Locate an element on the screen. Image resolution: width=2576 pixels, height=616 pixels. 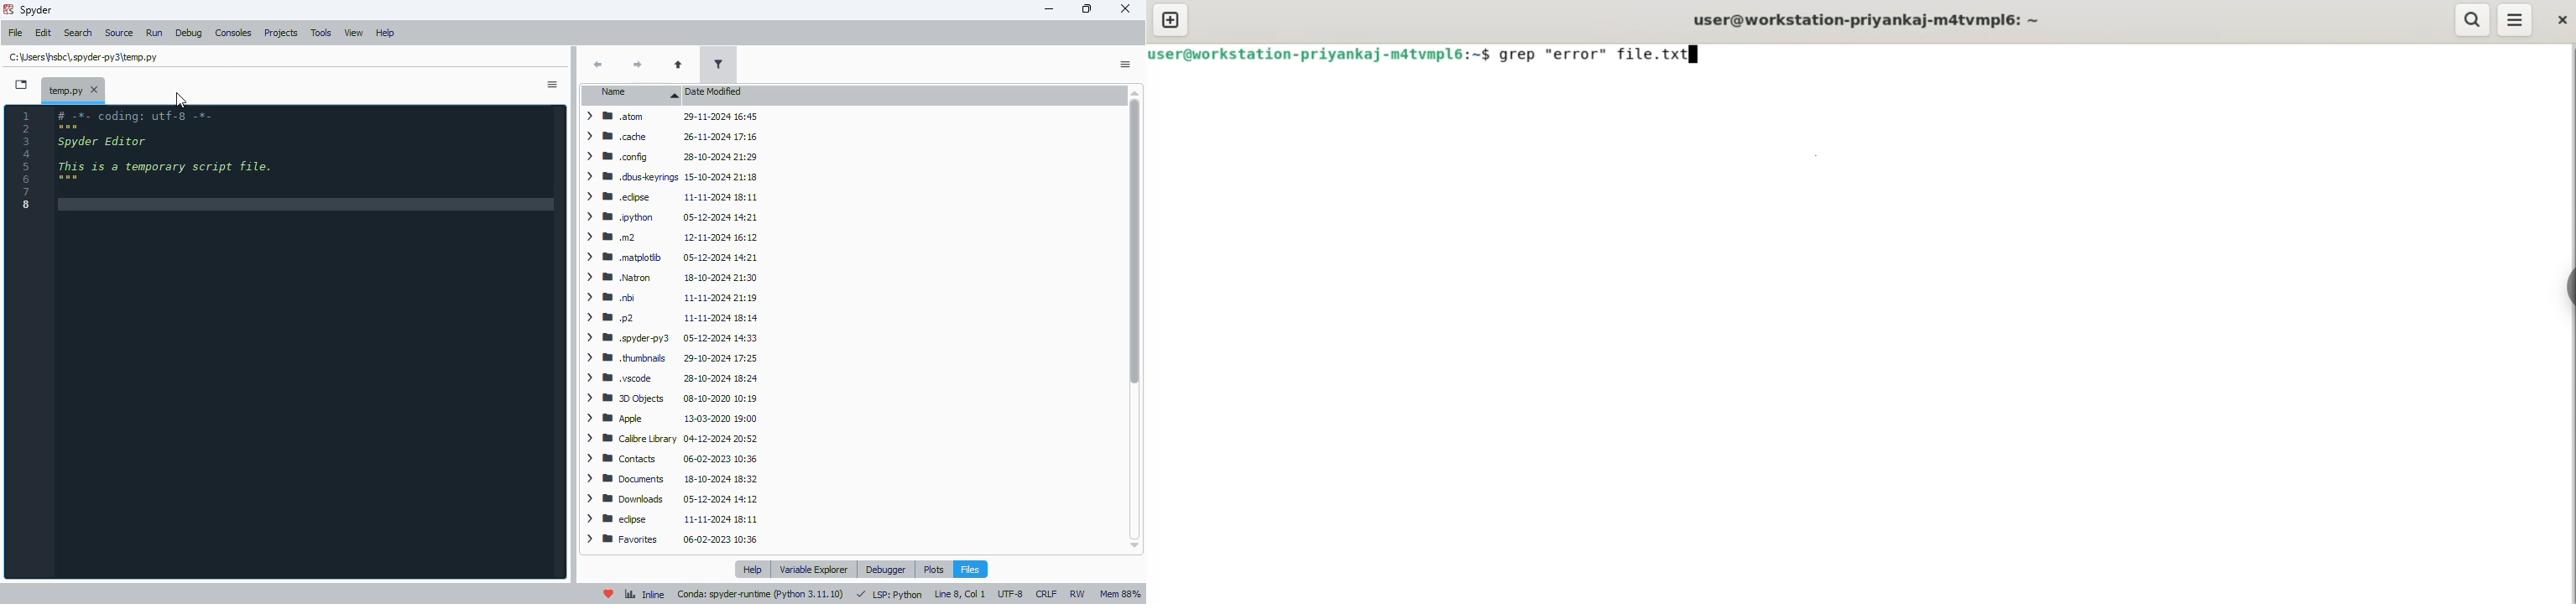
search is located at coordinates (79, 34).